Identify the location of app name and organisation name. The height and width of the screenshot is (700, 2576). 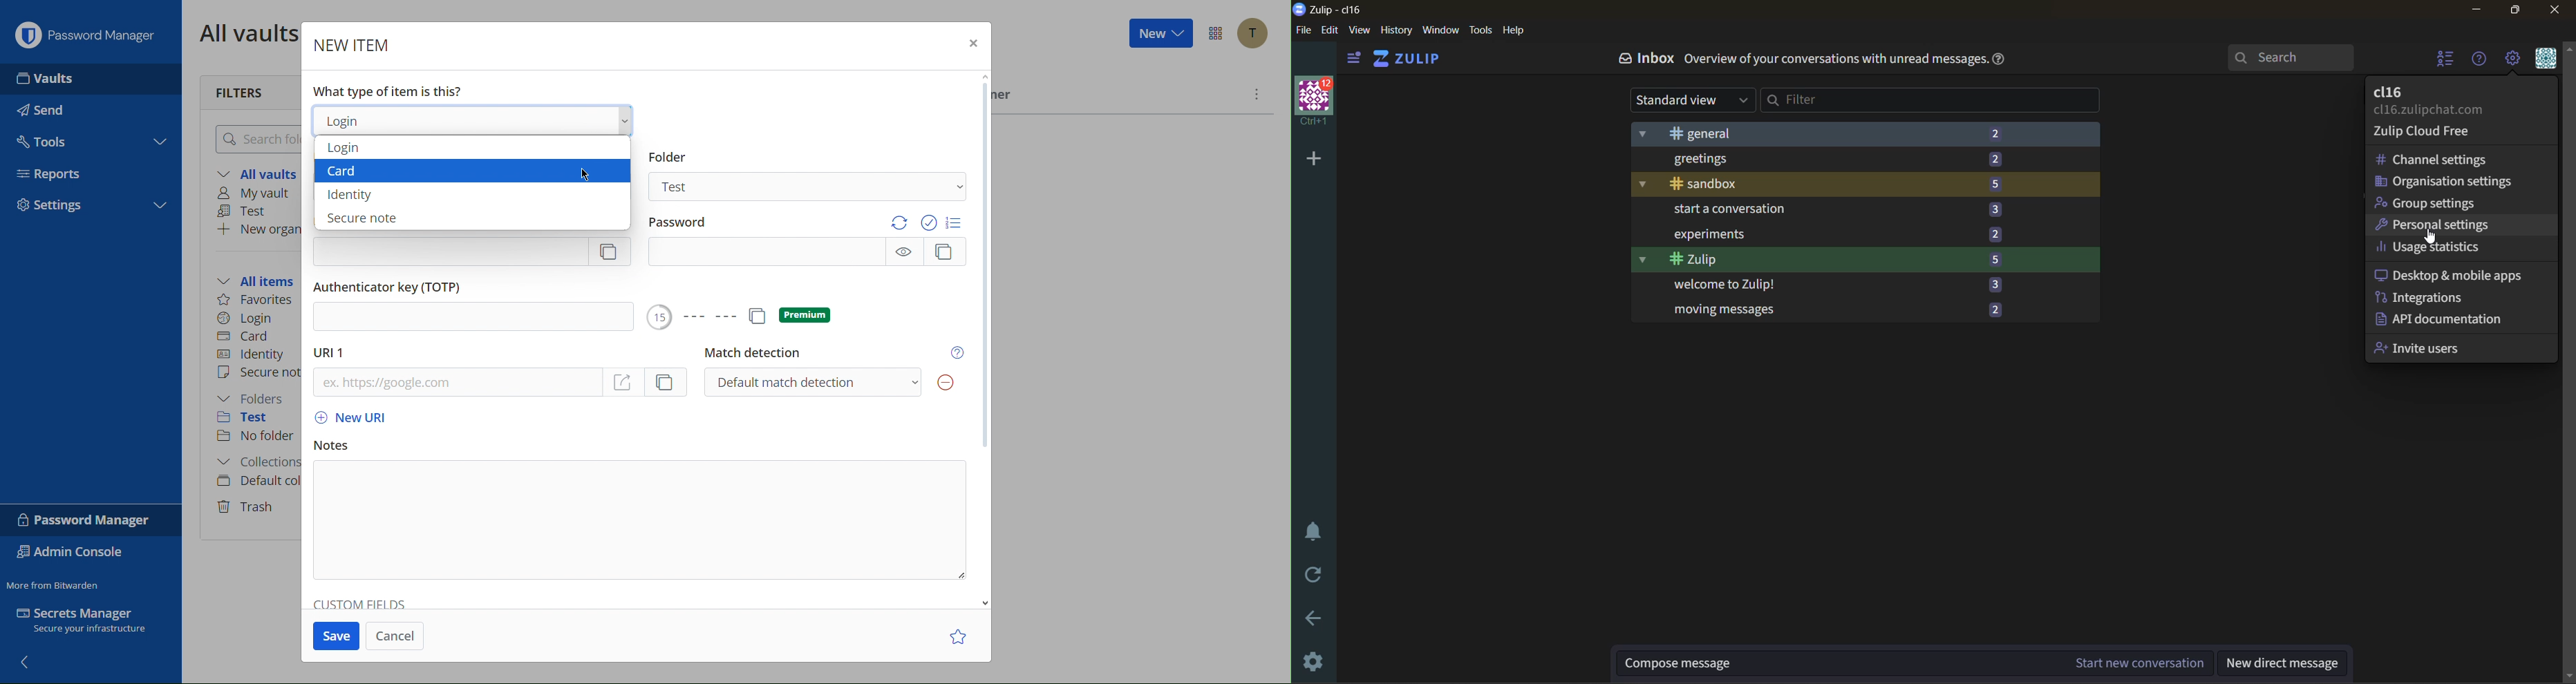
(1331, 11).